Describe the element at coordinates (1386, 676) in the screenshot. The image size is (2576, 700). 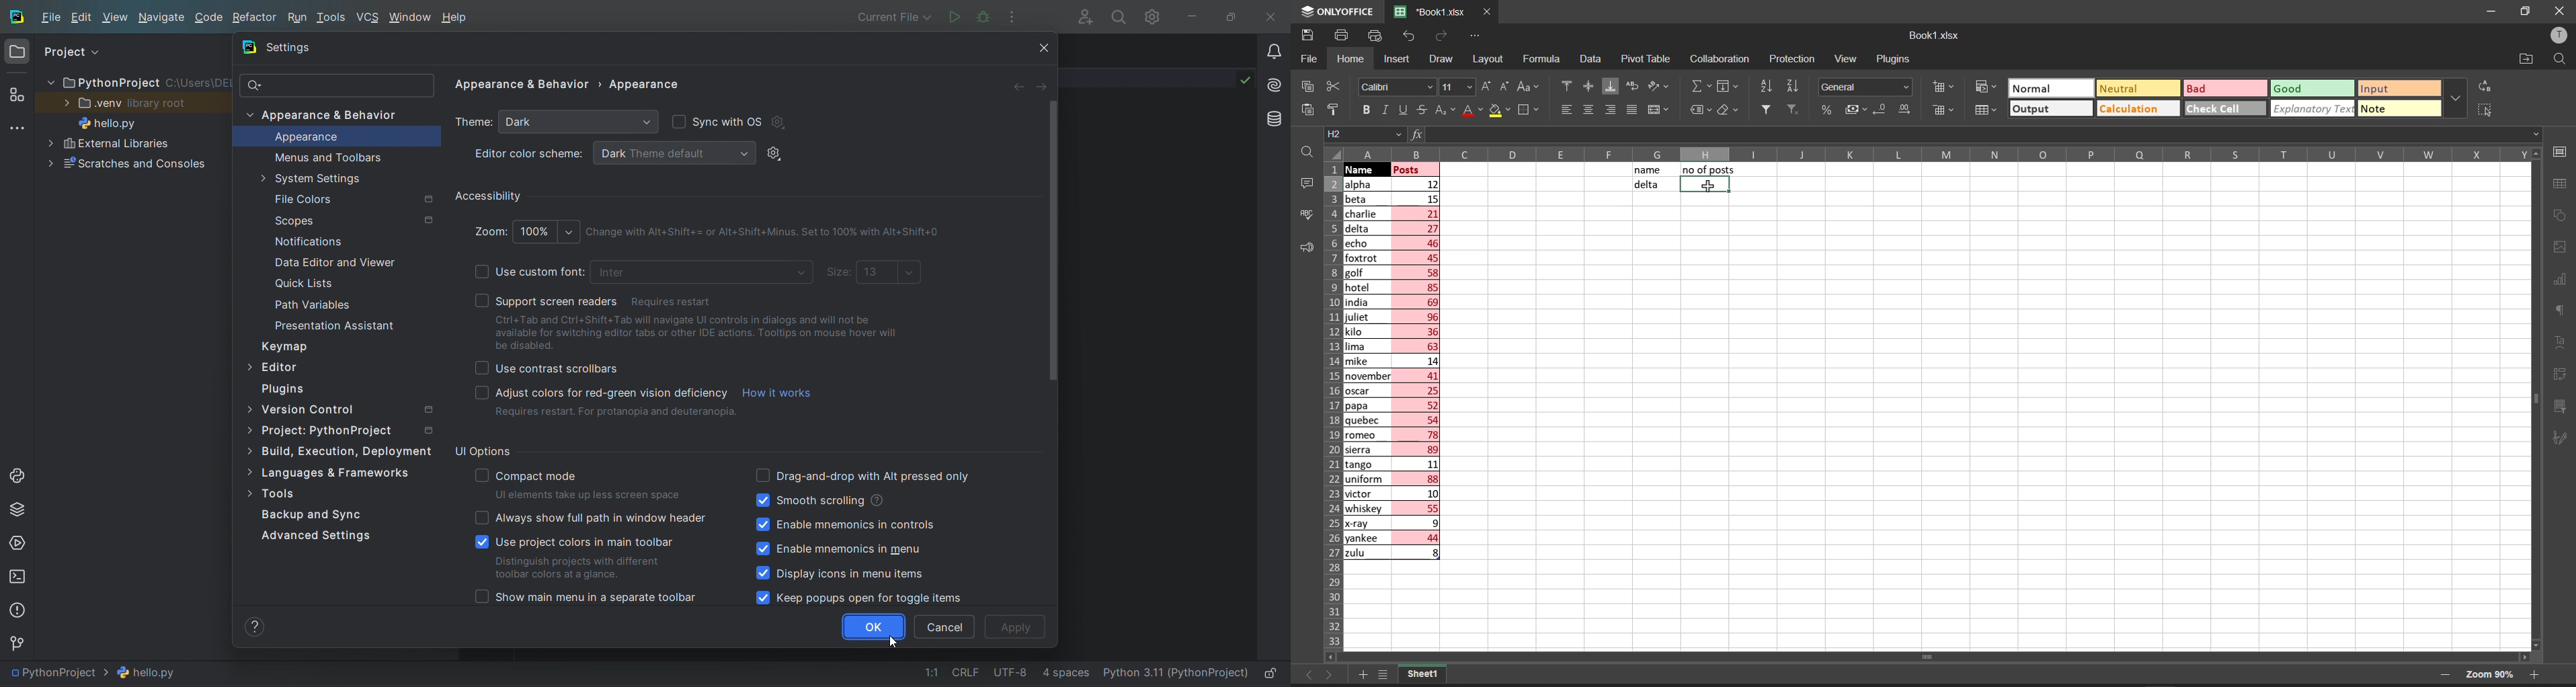
I see `list of sheets` at that location.